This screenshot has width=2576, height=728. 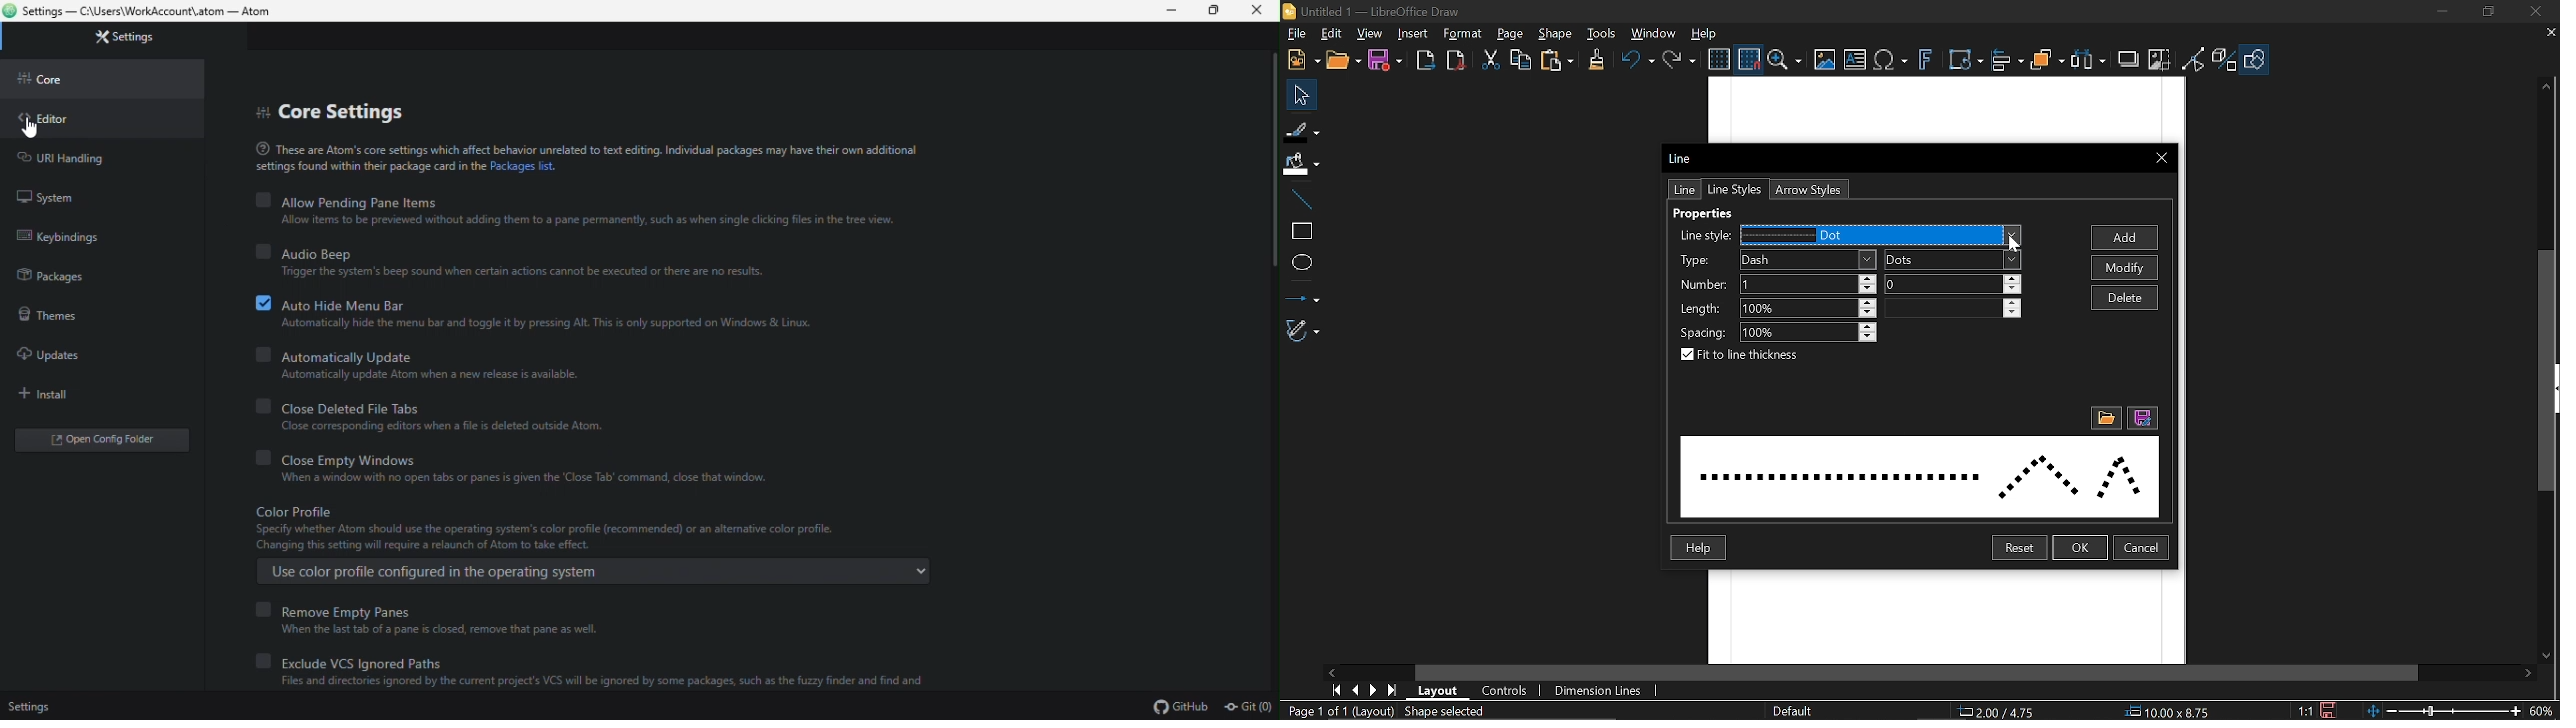 What do you see at coordinates (1519, 60) in the screenshot?
I see `Copy` at bounding box center [1519, 60].